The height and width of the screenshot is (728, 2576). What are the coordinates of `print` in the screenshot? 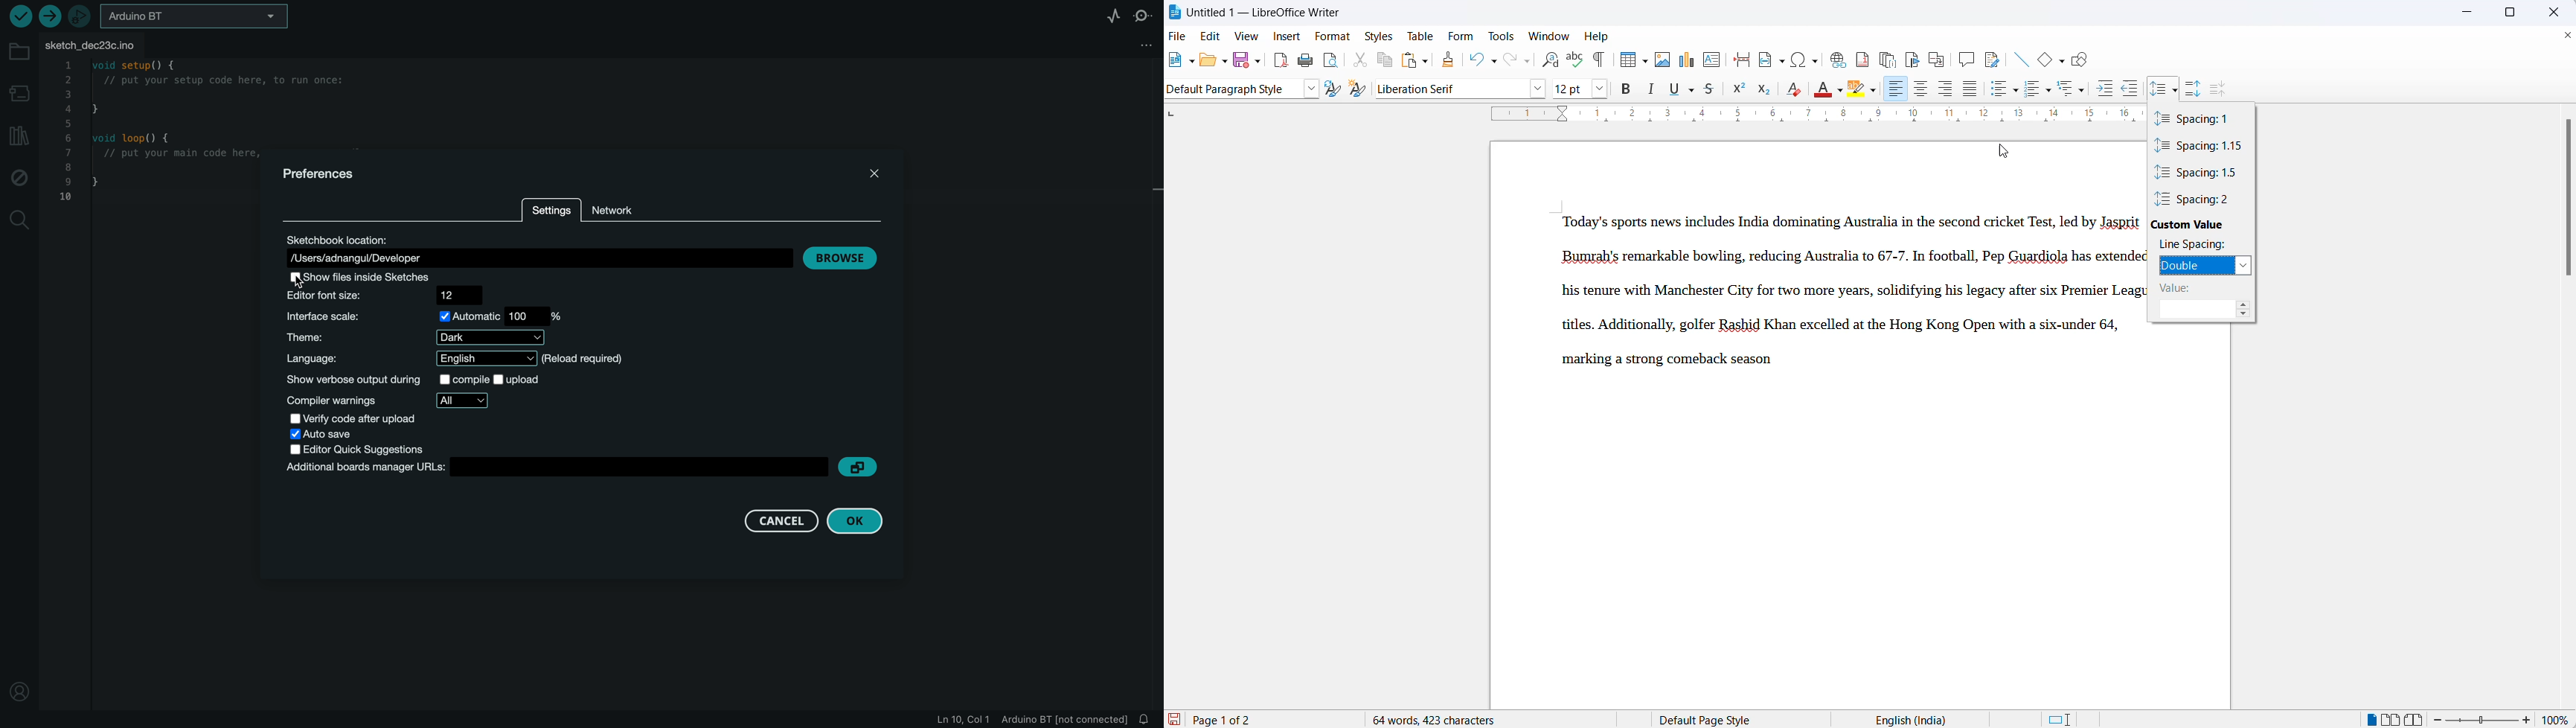 It's located at (1307, 59).